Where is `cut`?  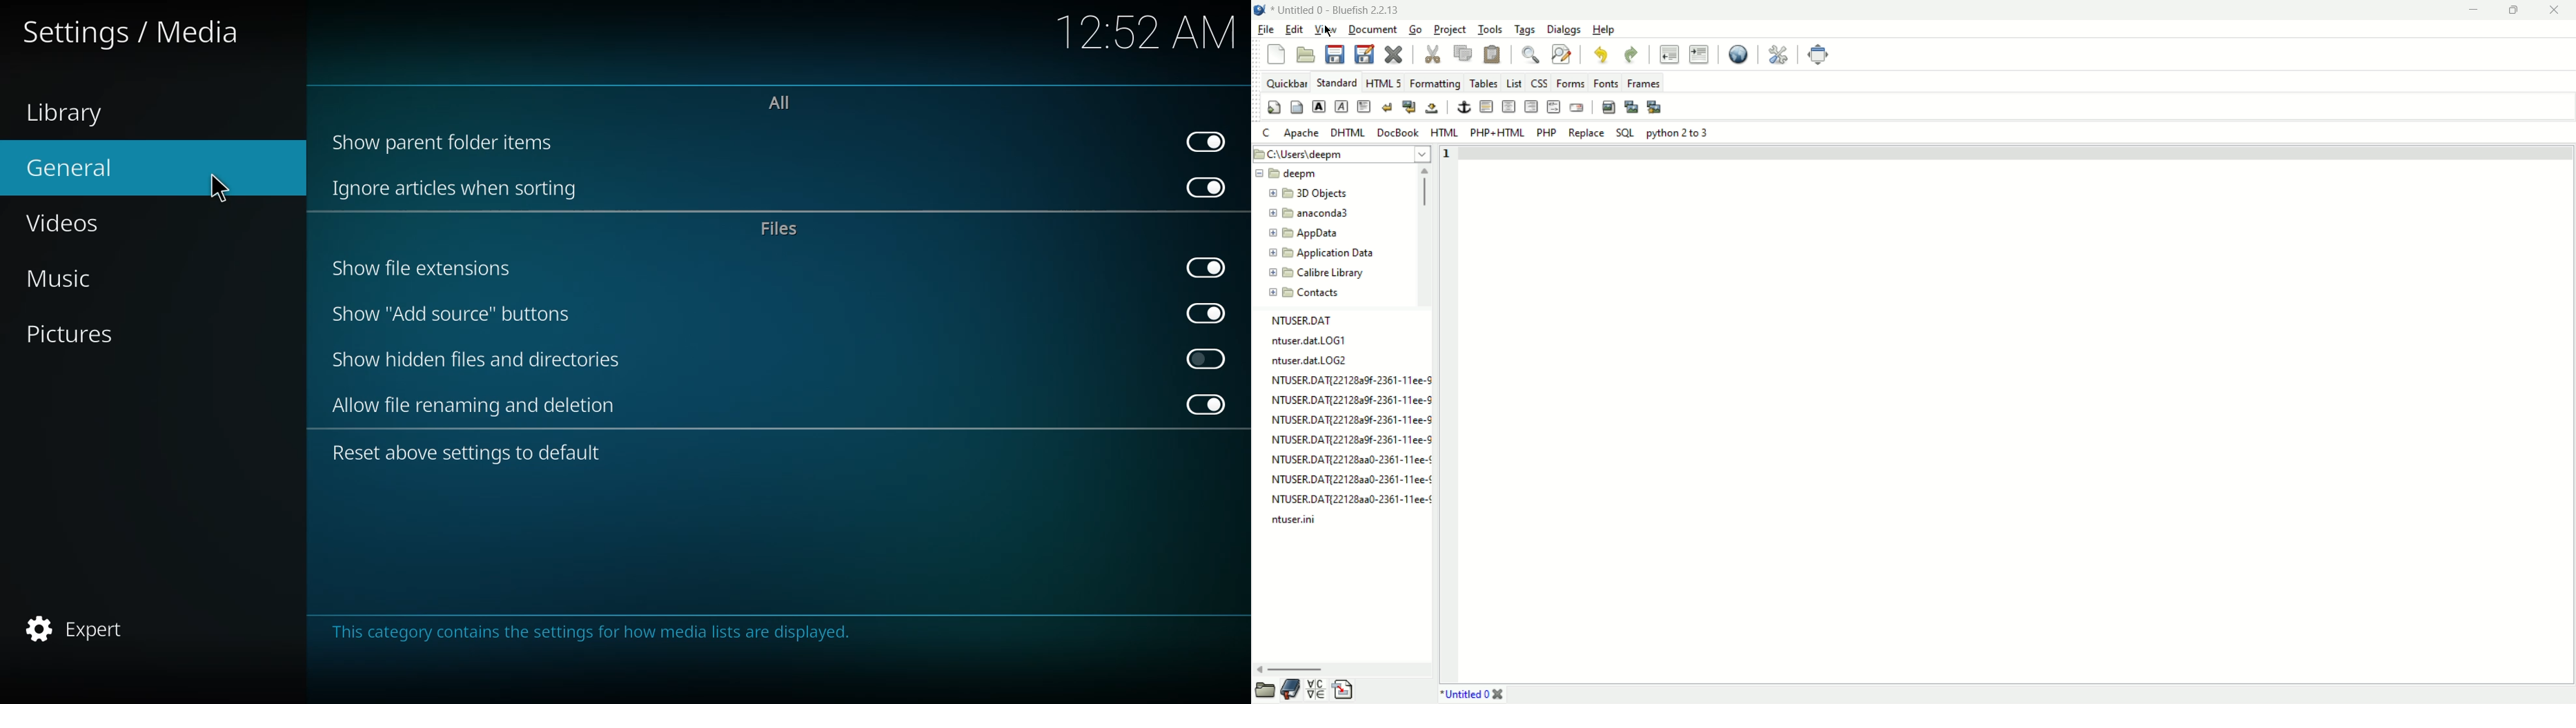 cut is located at coordinates (1433, 55).